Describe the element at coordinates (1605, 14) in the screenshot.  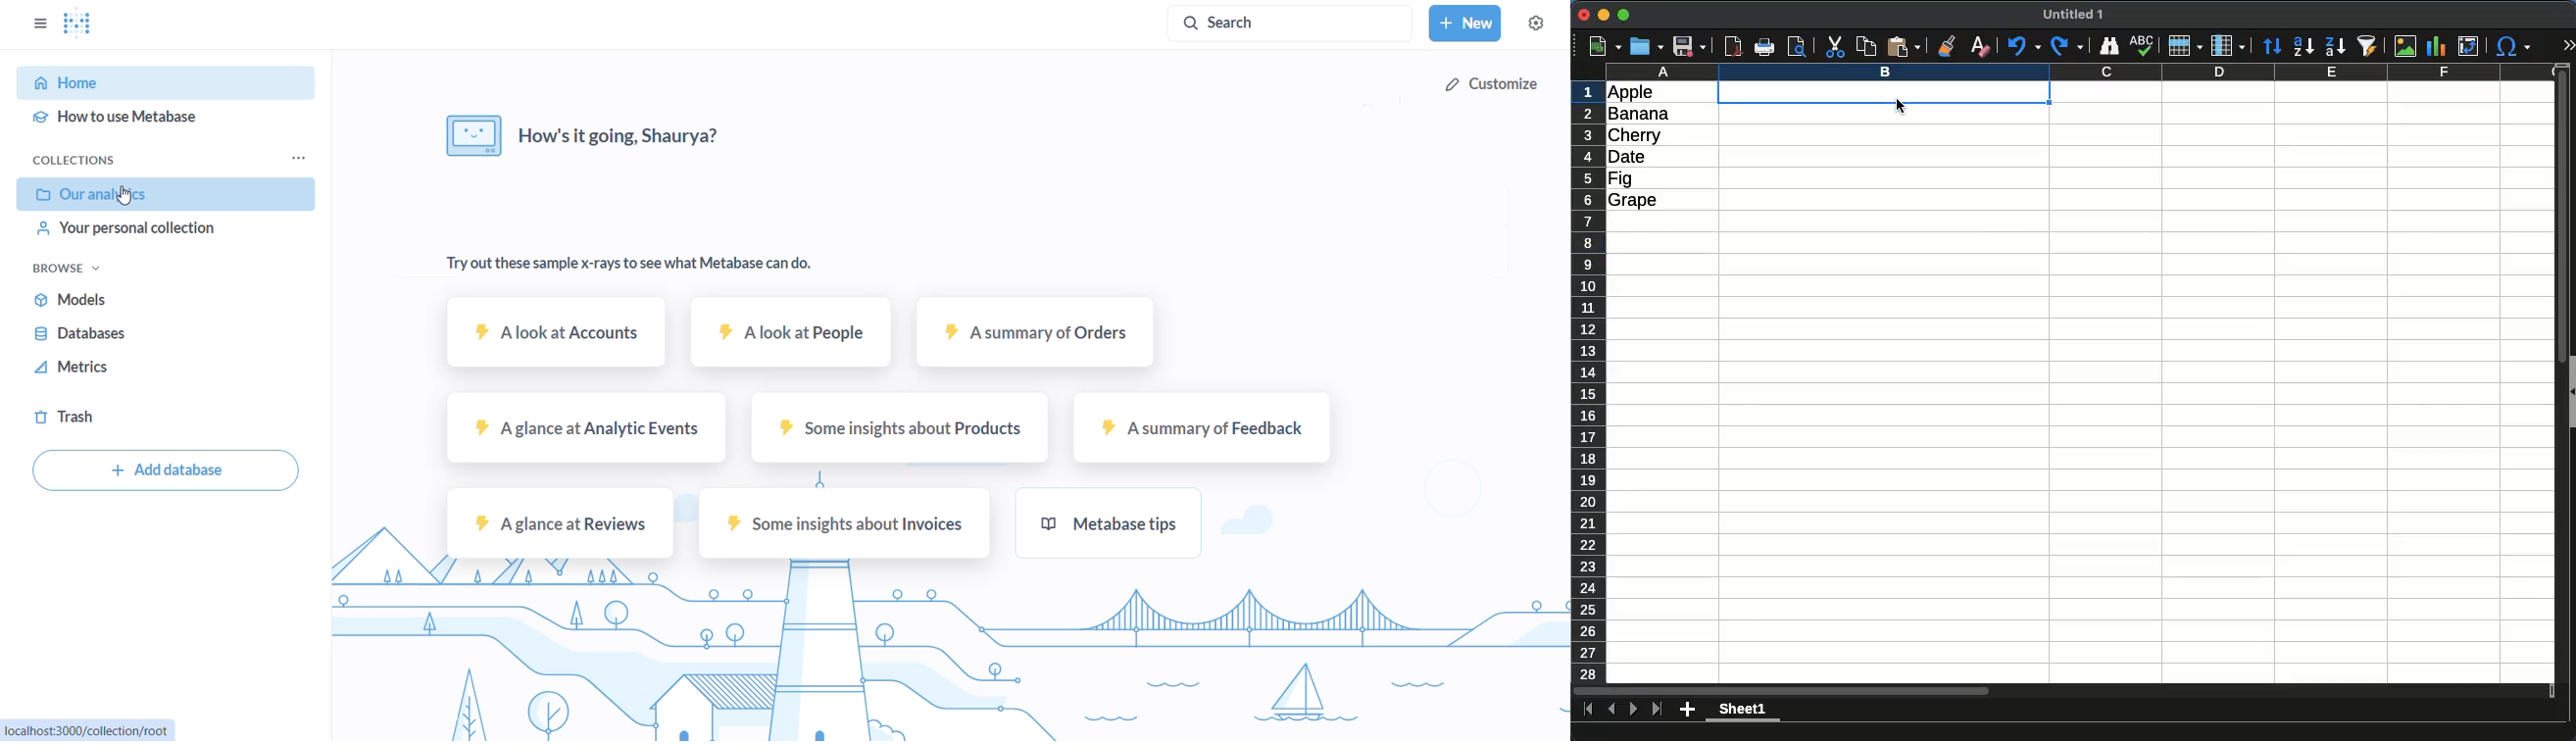
I see `minimize` at that location.